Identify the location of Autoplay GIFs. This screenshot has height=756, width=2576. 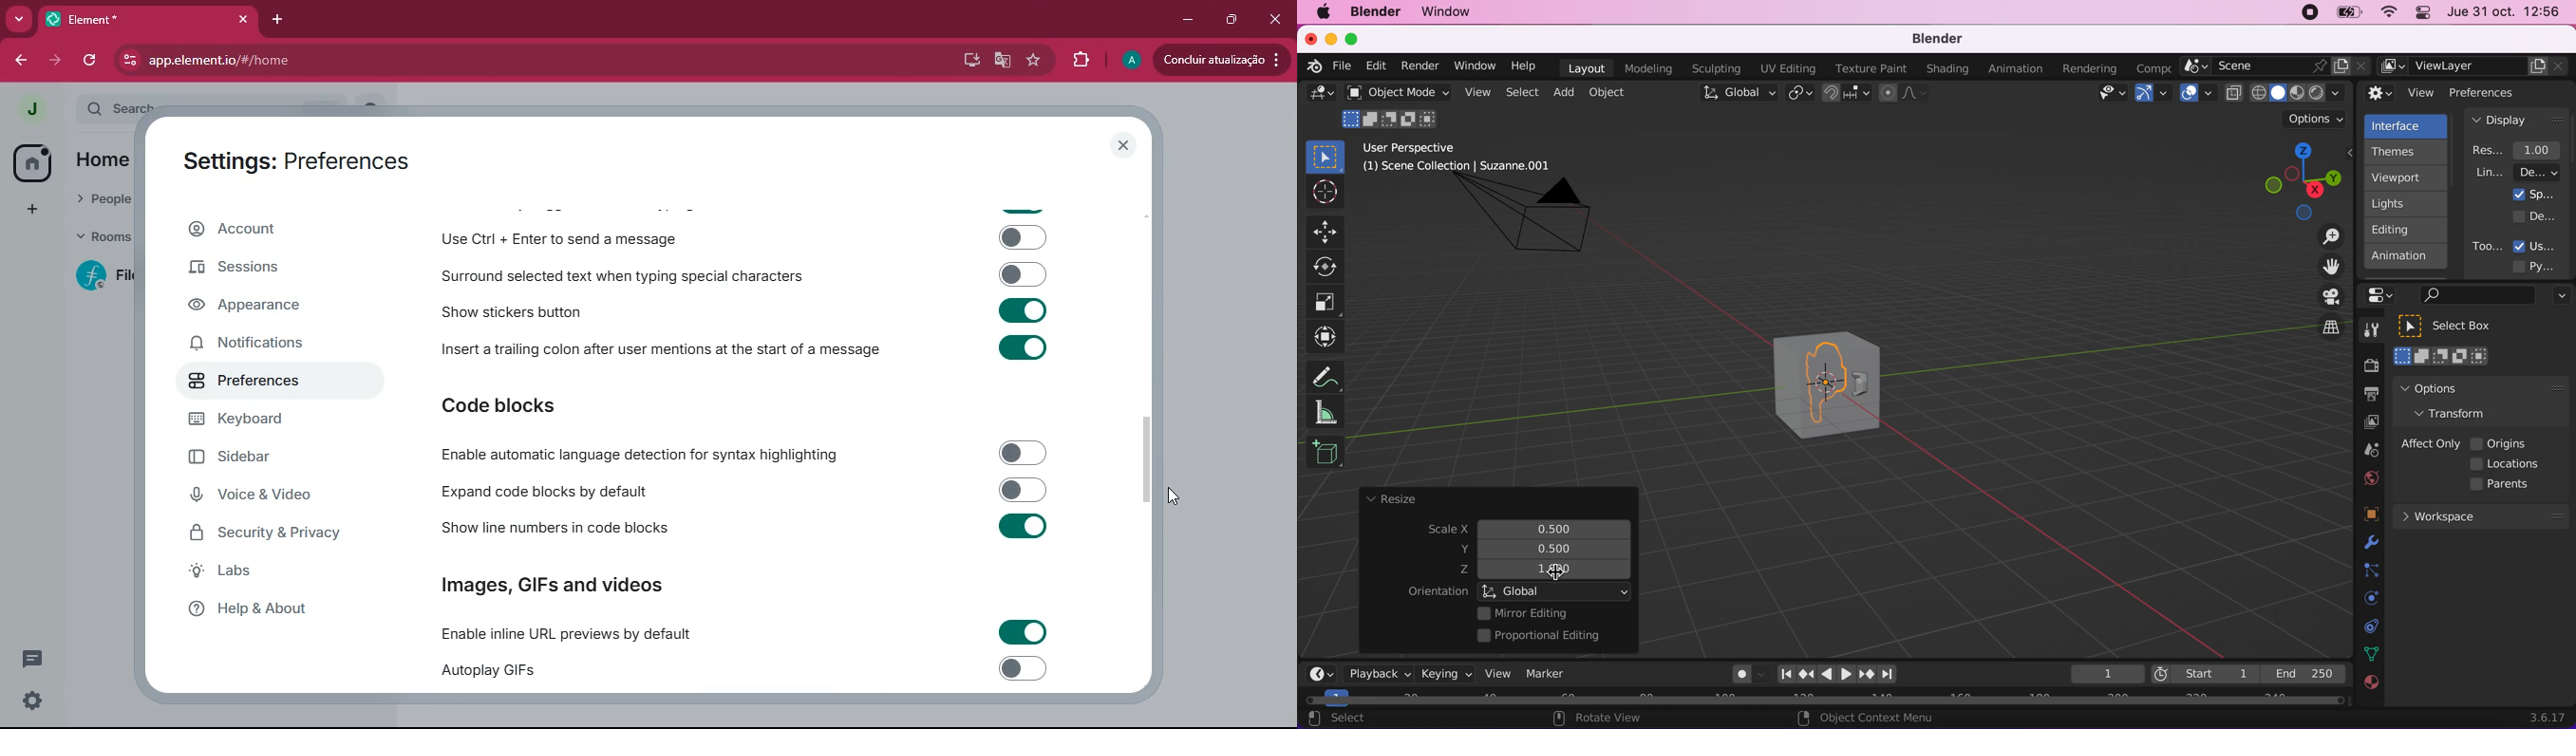
(751, 671).